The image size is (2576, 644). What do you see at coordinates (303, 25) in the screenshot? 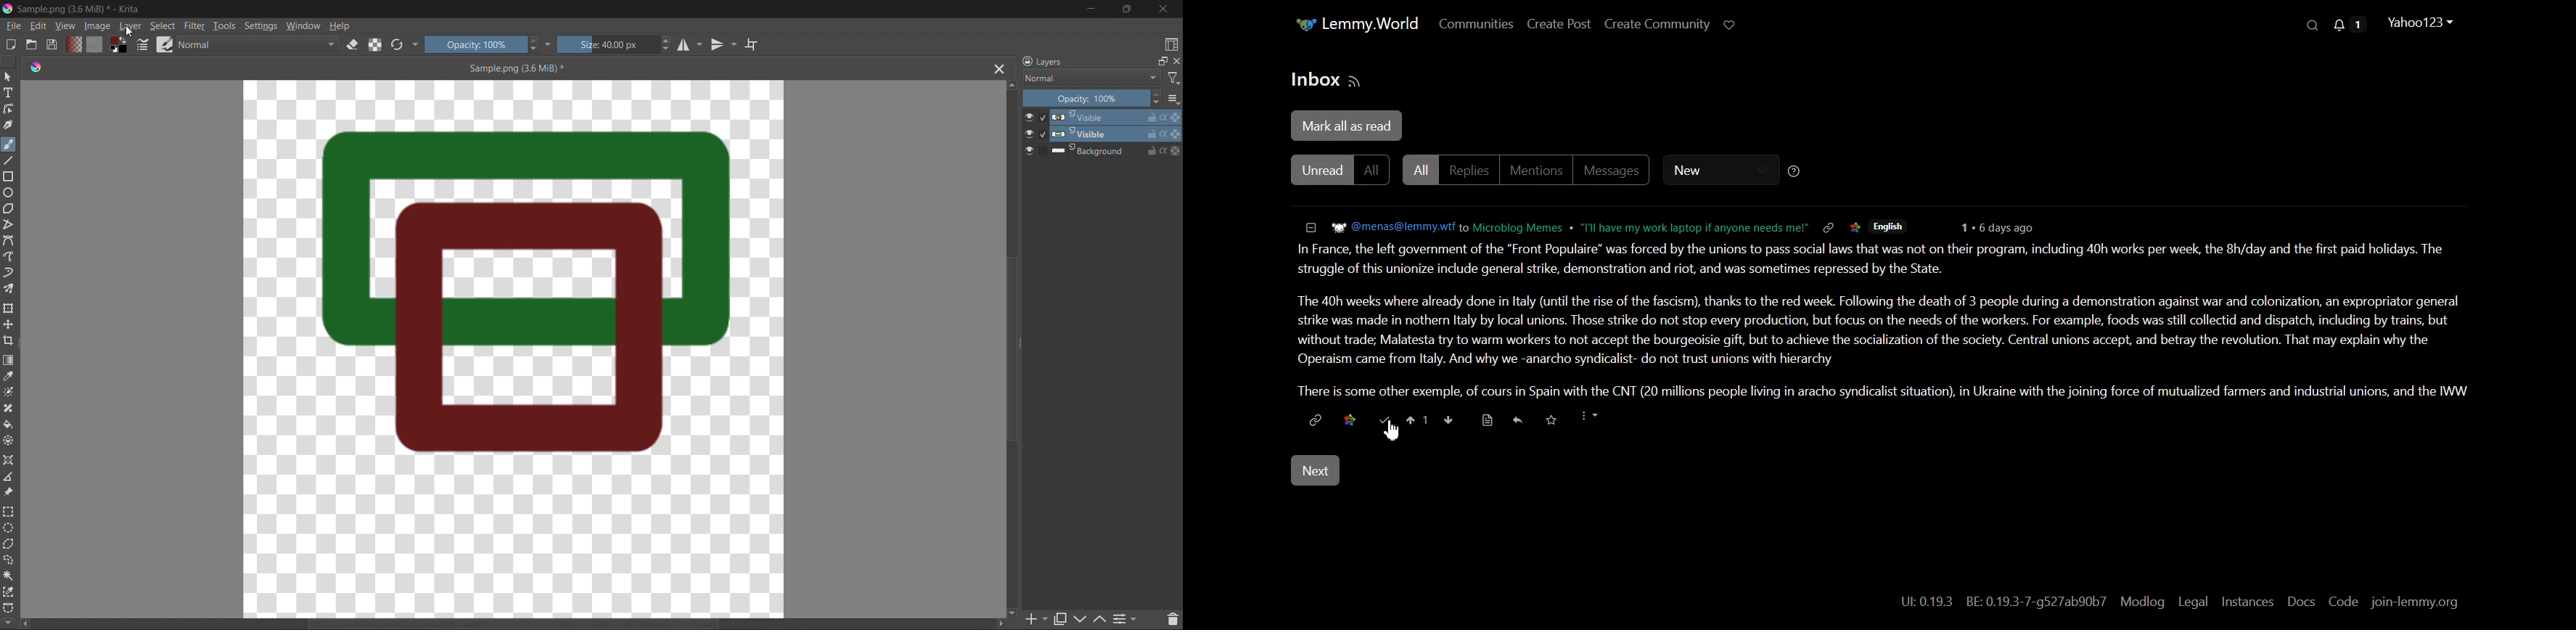
I see `Window` at bounding box center [303, 25].